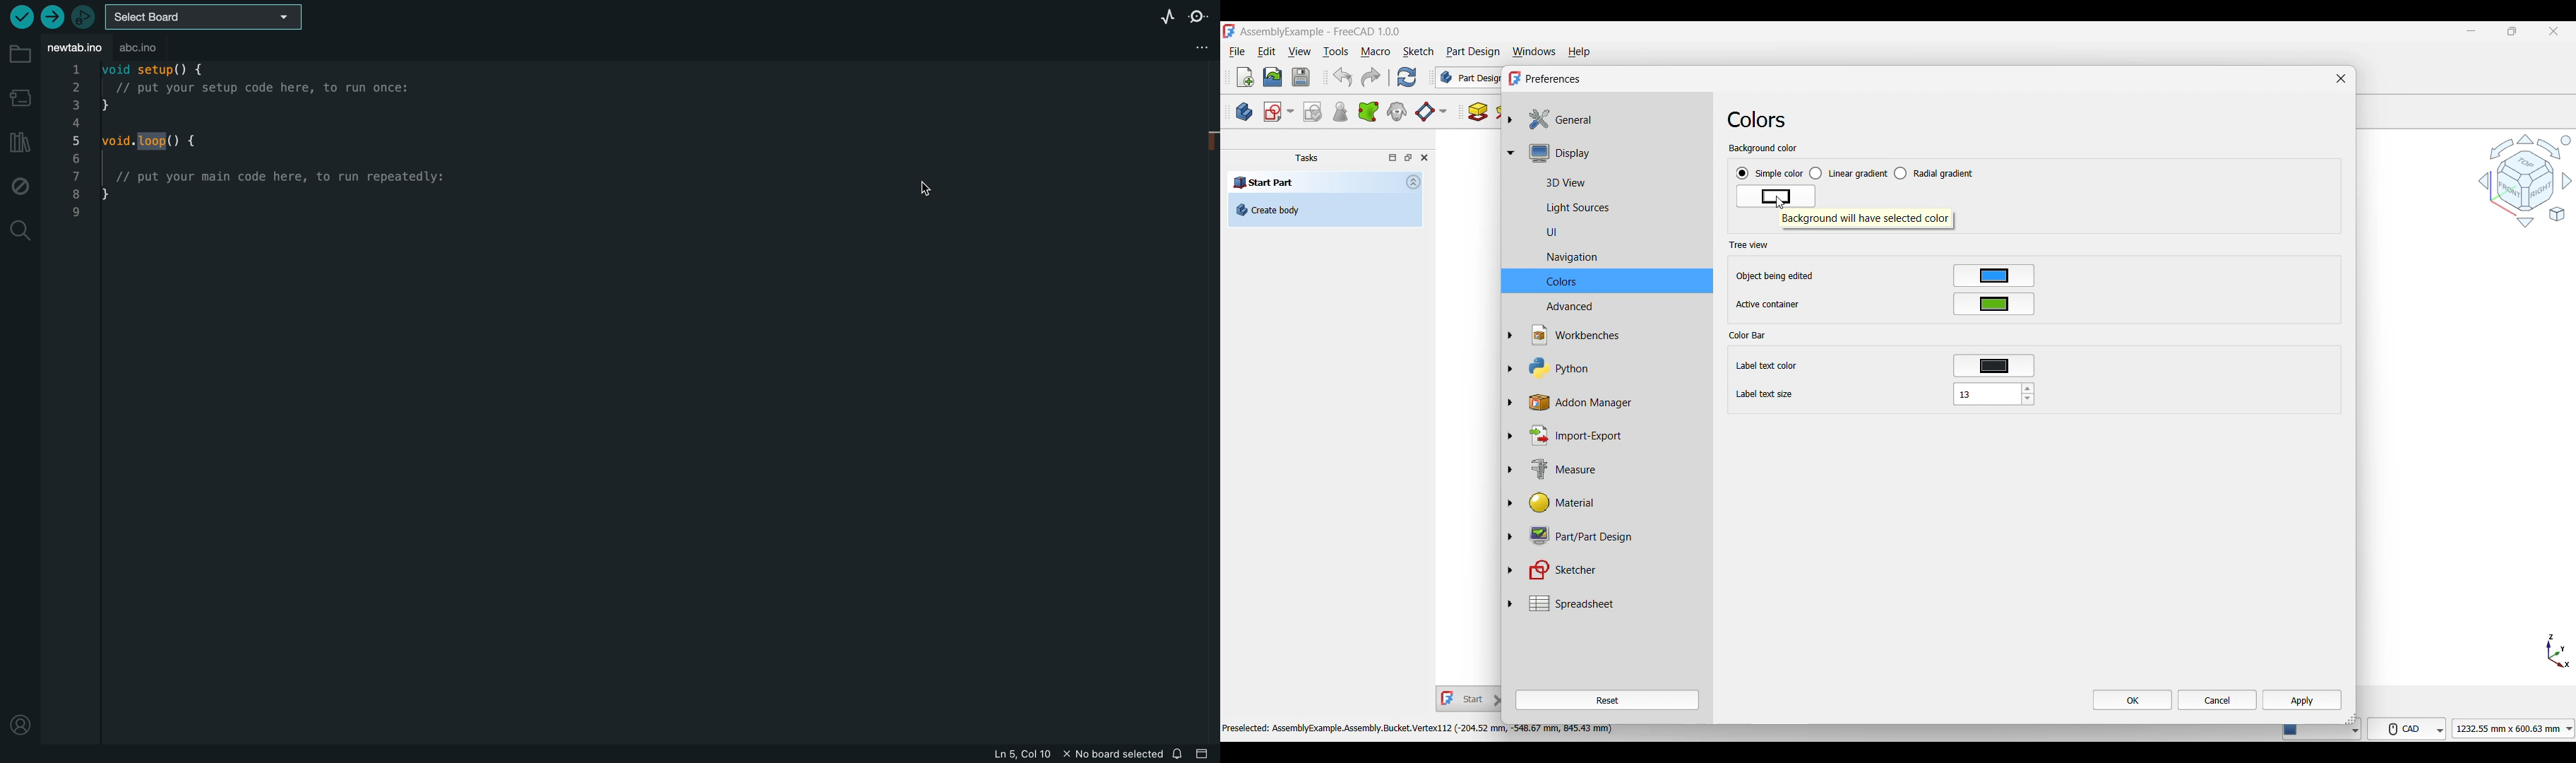  What do you see at coordinates (1580, 52) in the screenshot?
I see `Help menu` at bounding box center [1580, 52].